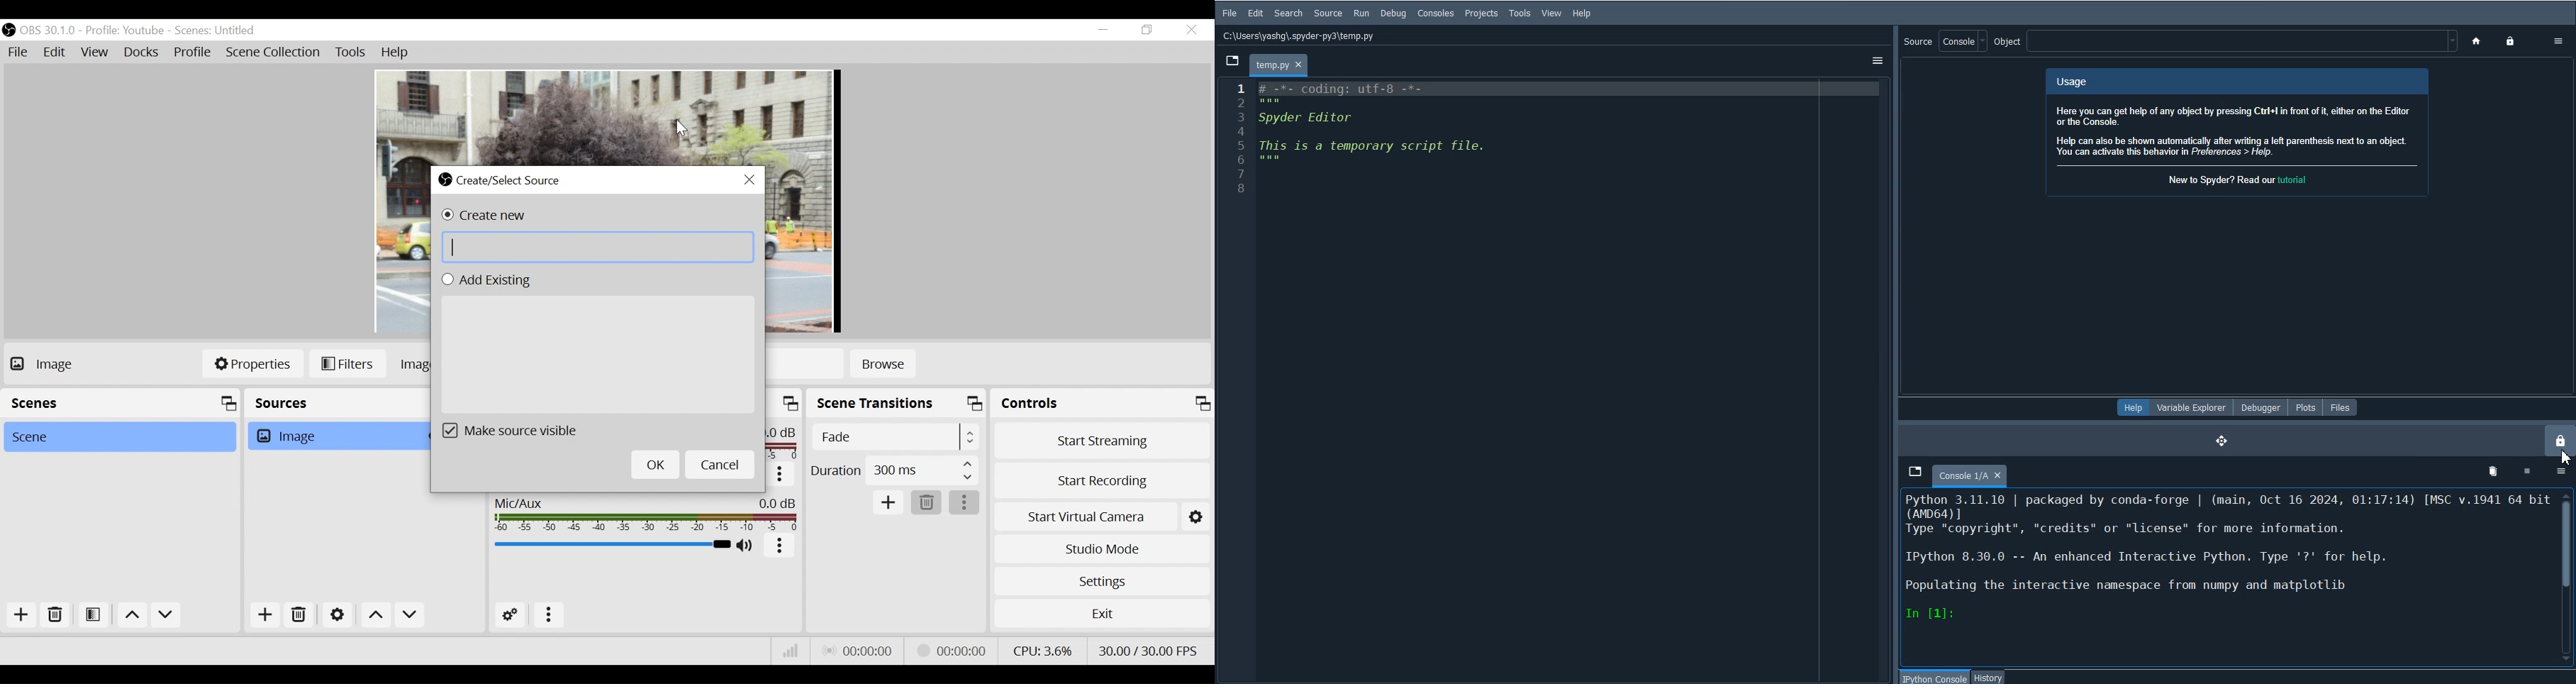  Describe the element at coordinates (1520, 13) in the screenshot. I see `Tools` at that location.